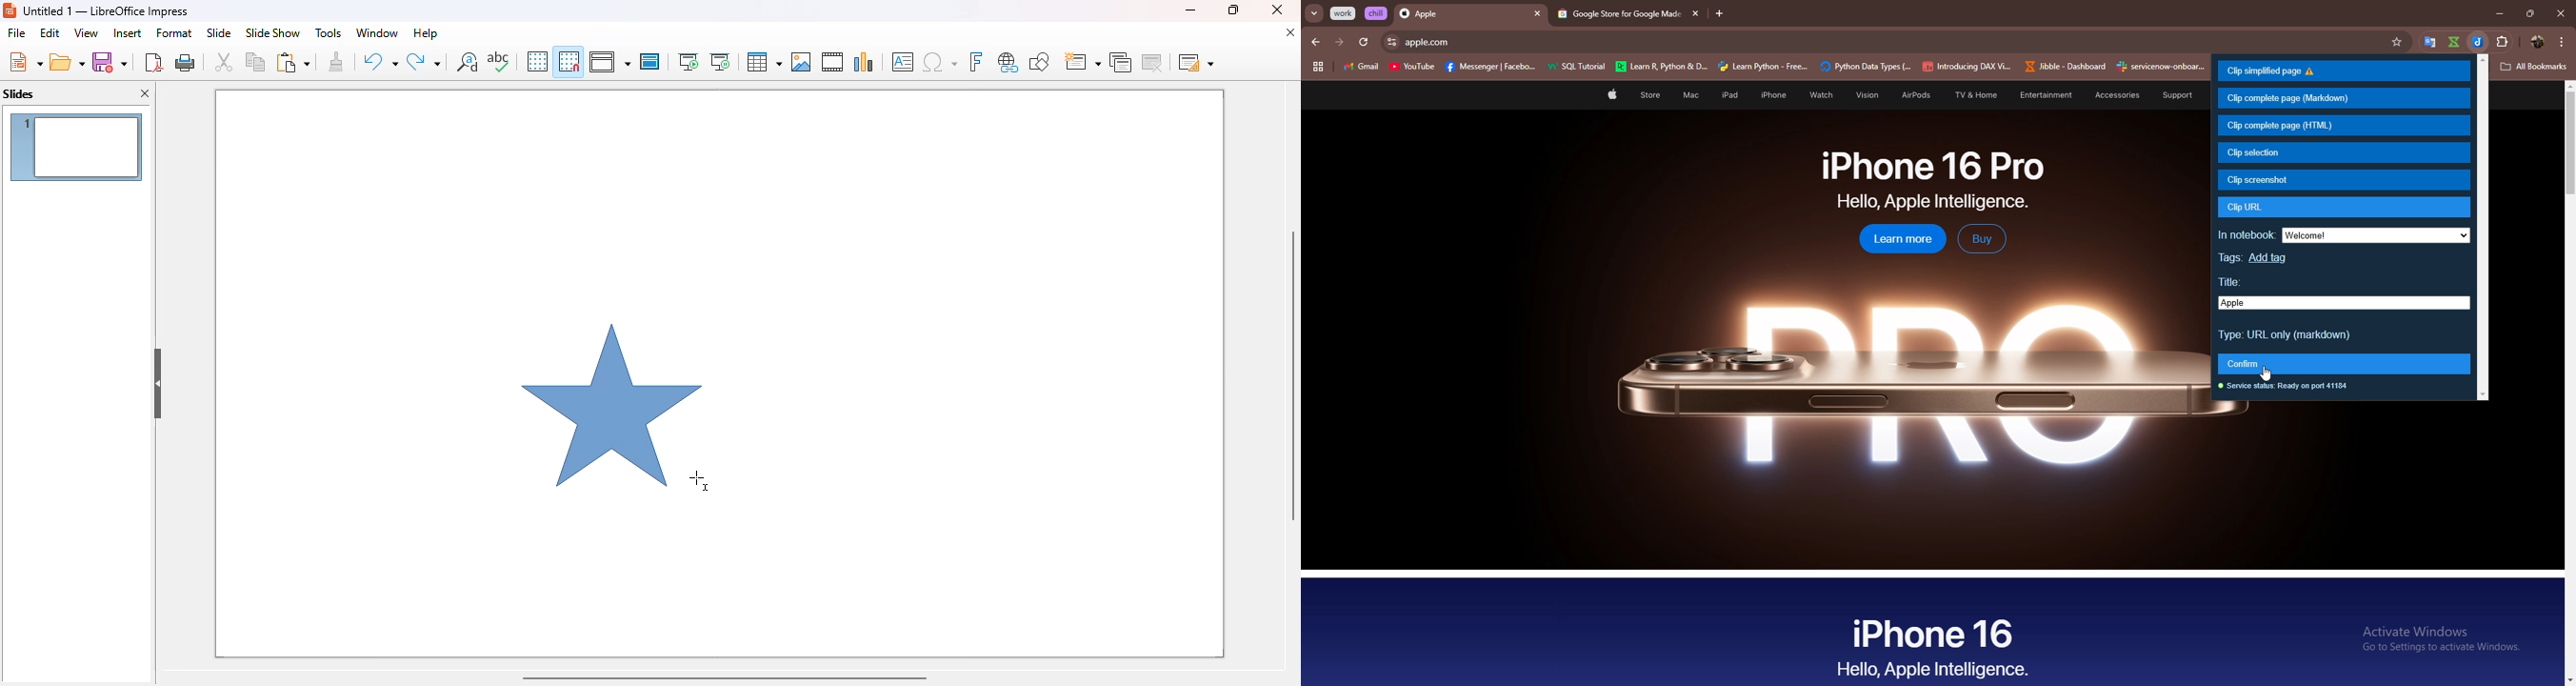 The height and width of the screenshot is (700, 2576). Describe the element at coordinates (337, 62) in the screenshot. I see `clone formatting` at that location.